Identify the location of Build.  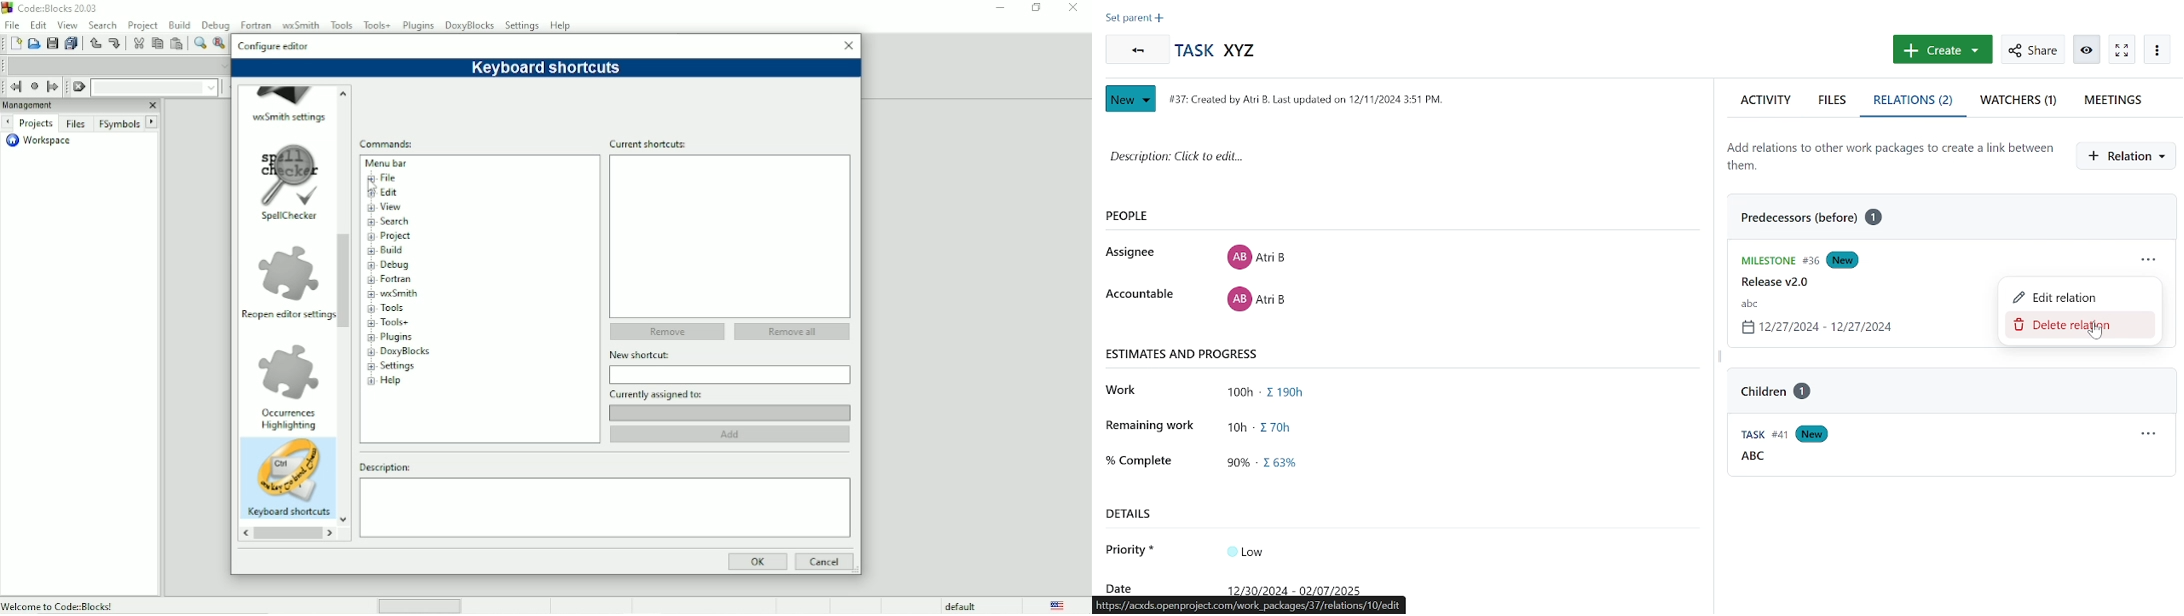
(392, 250).